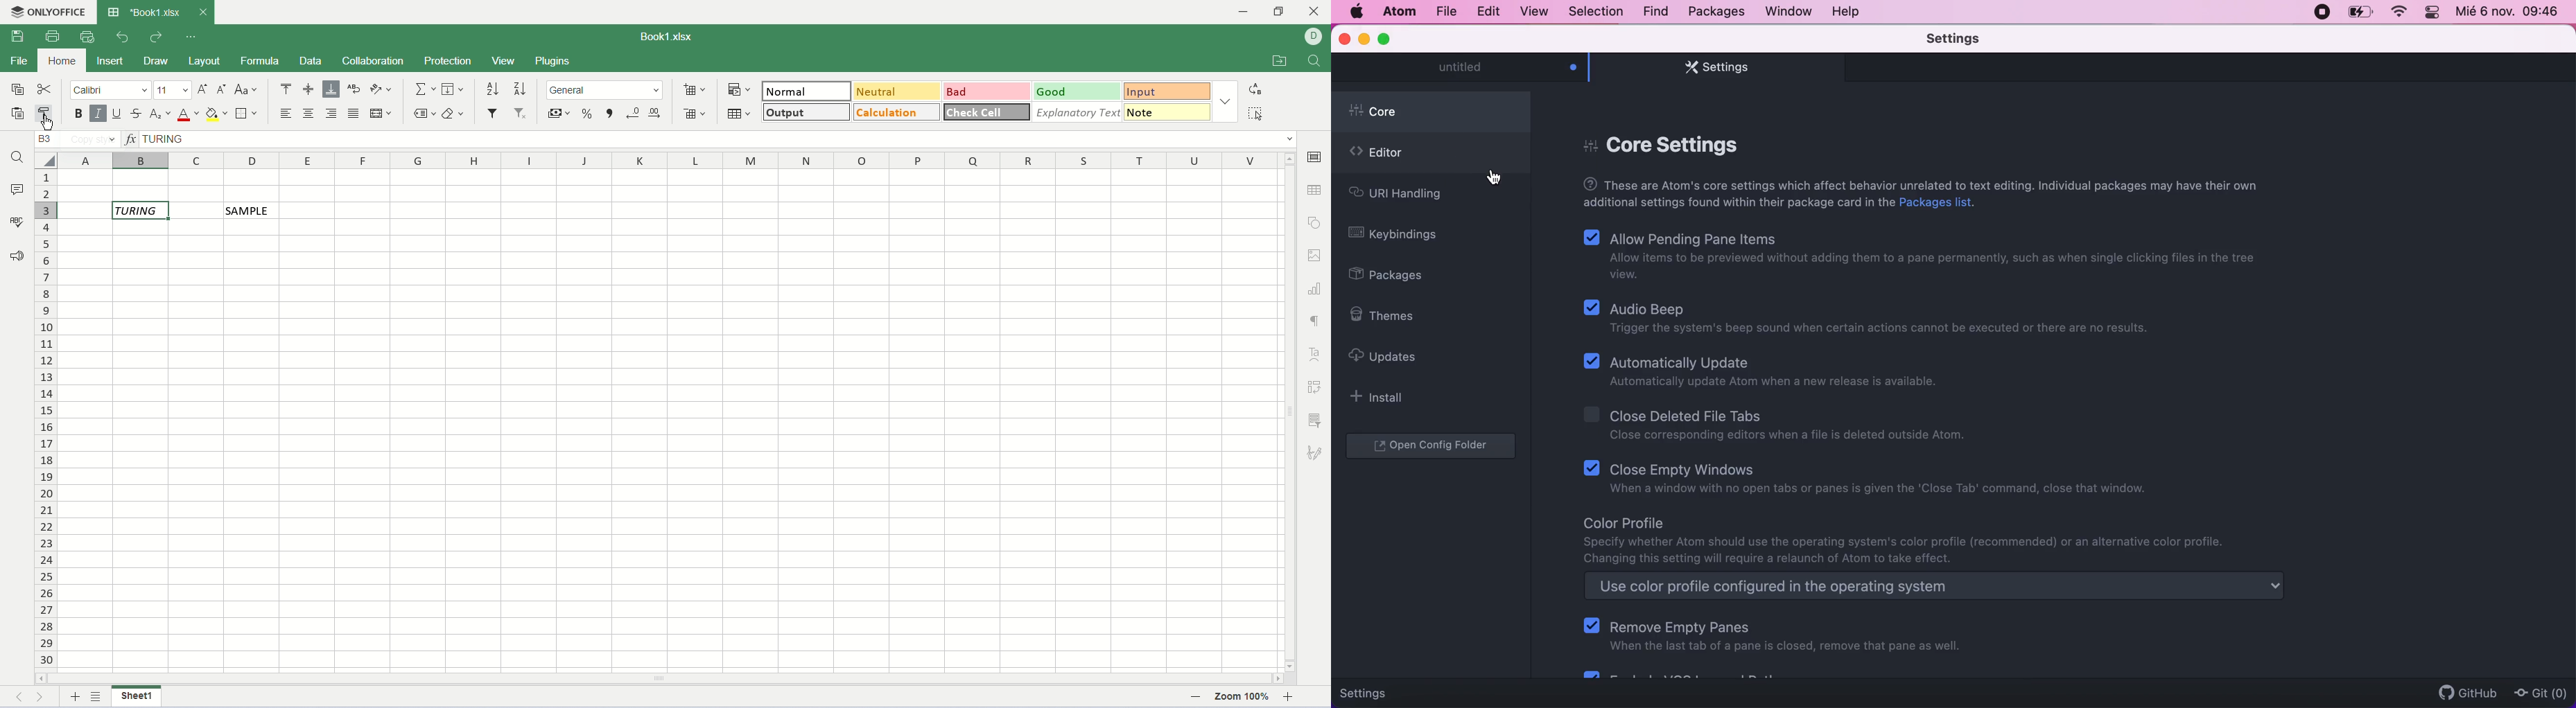  I want to click on merge and center, so click(380, 113).